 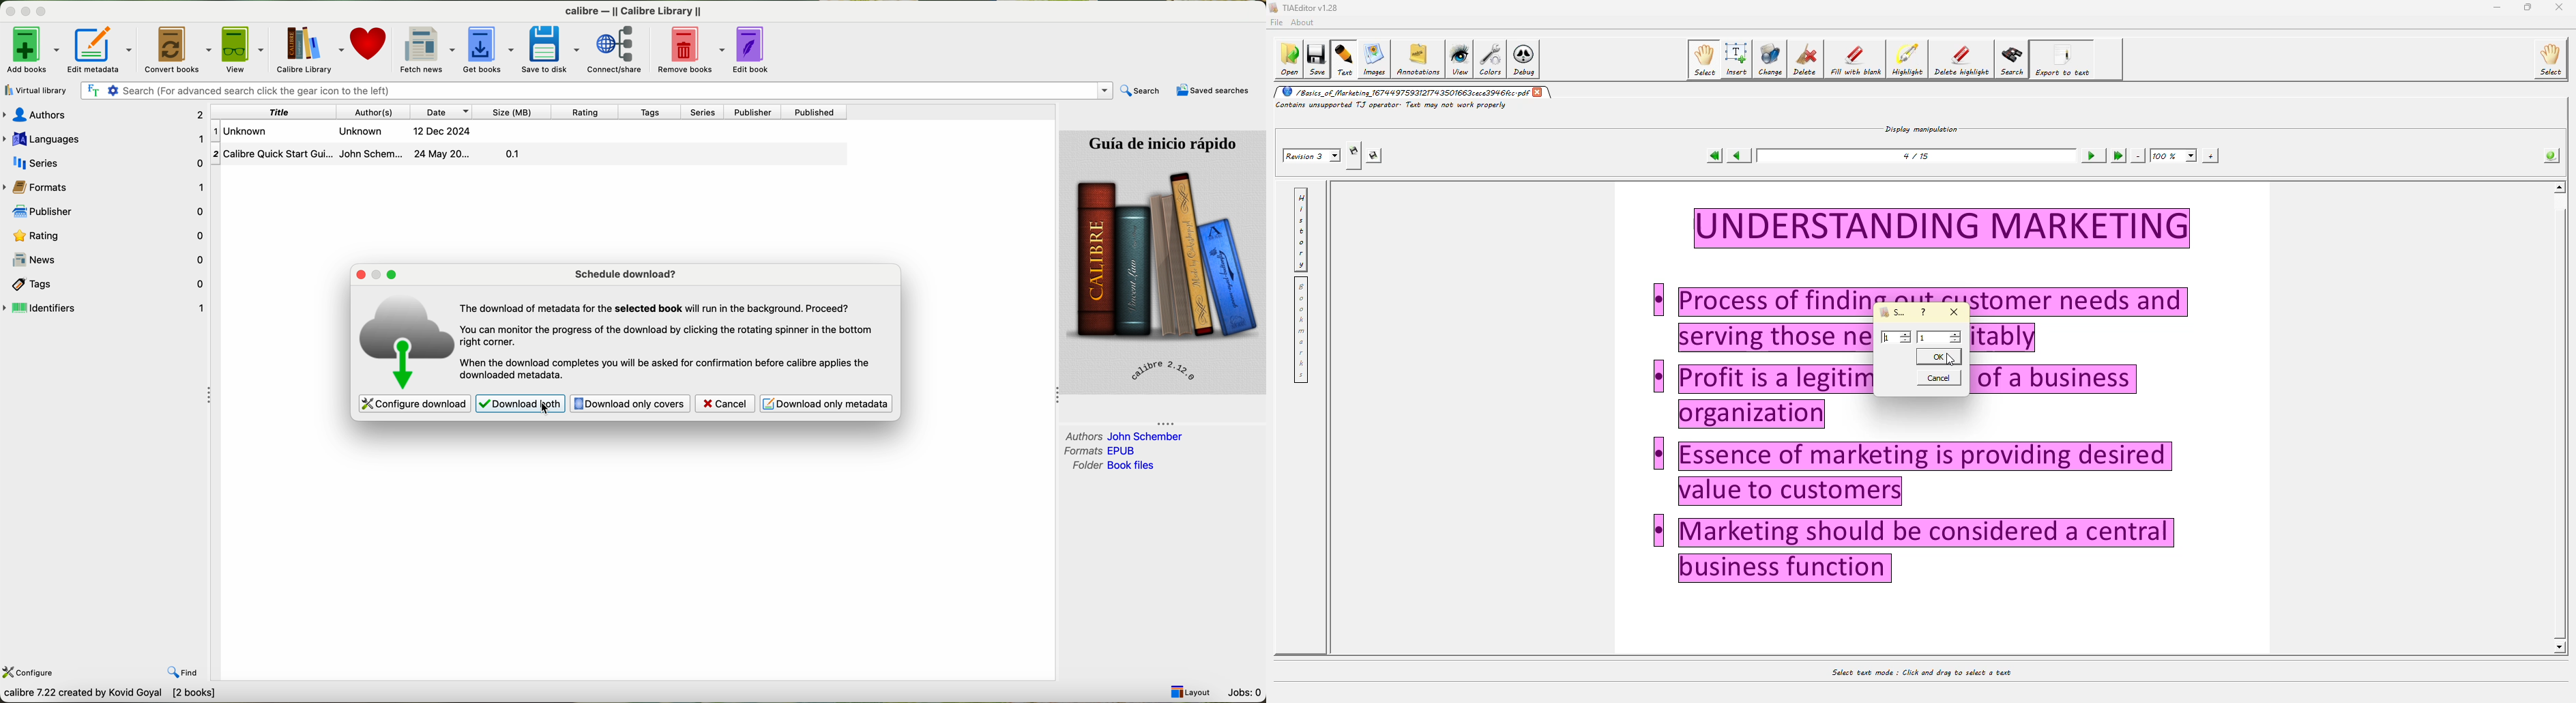 I want to click on connect/share, so click(x=614, y=51).